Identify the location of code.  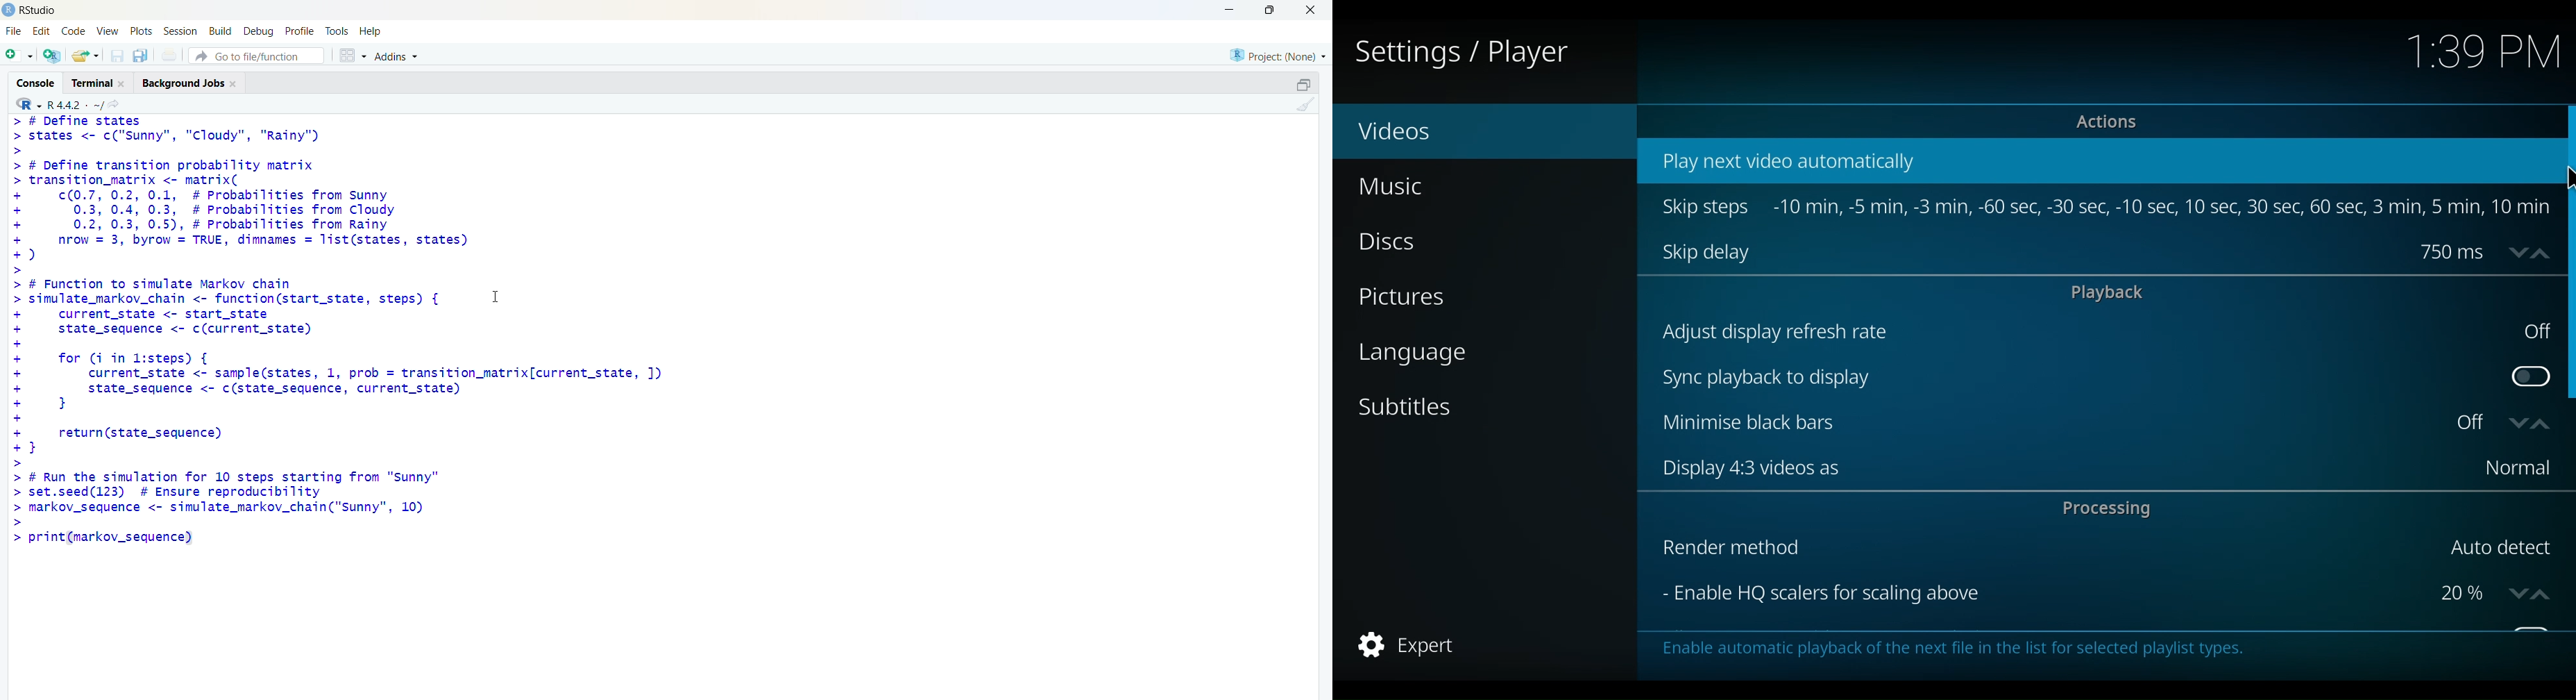
(76, 29).